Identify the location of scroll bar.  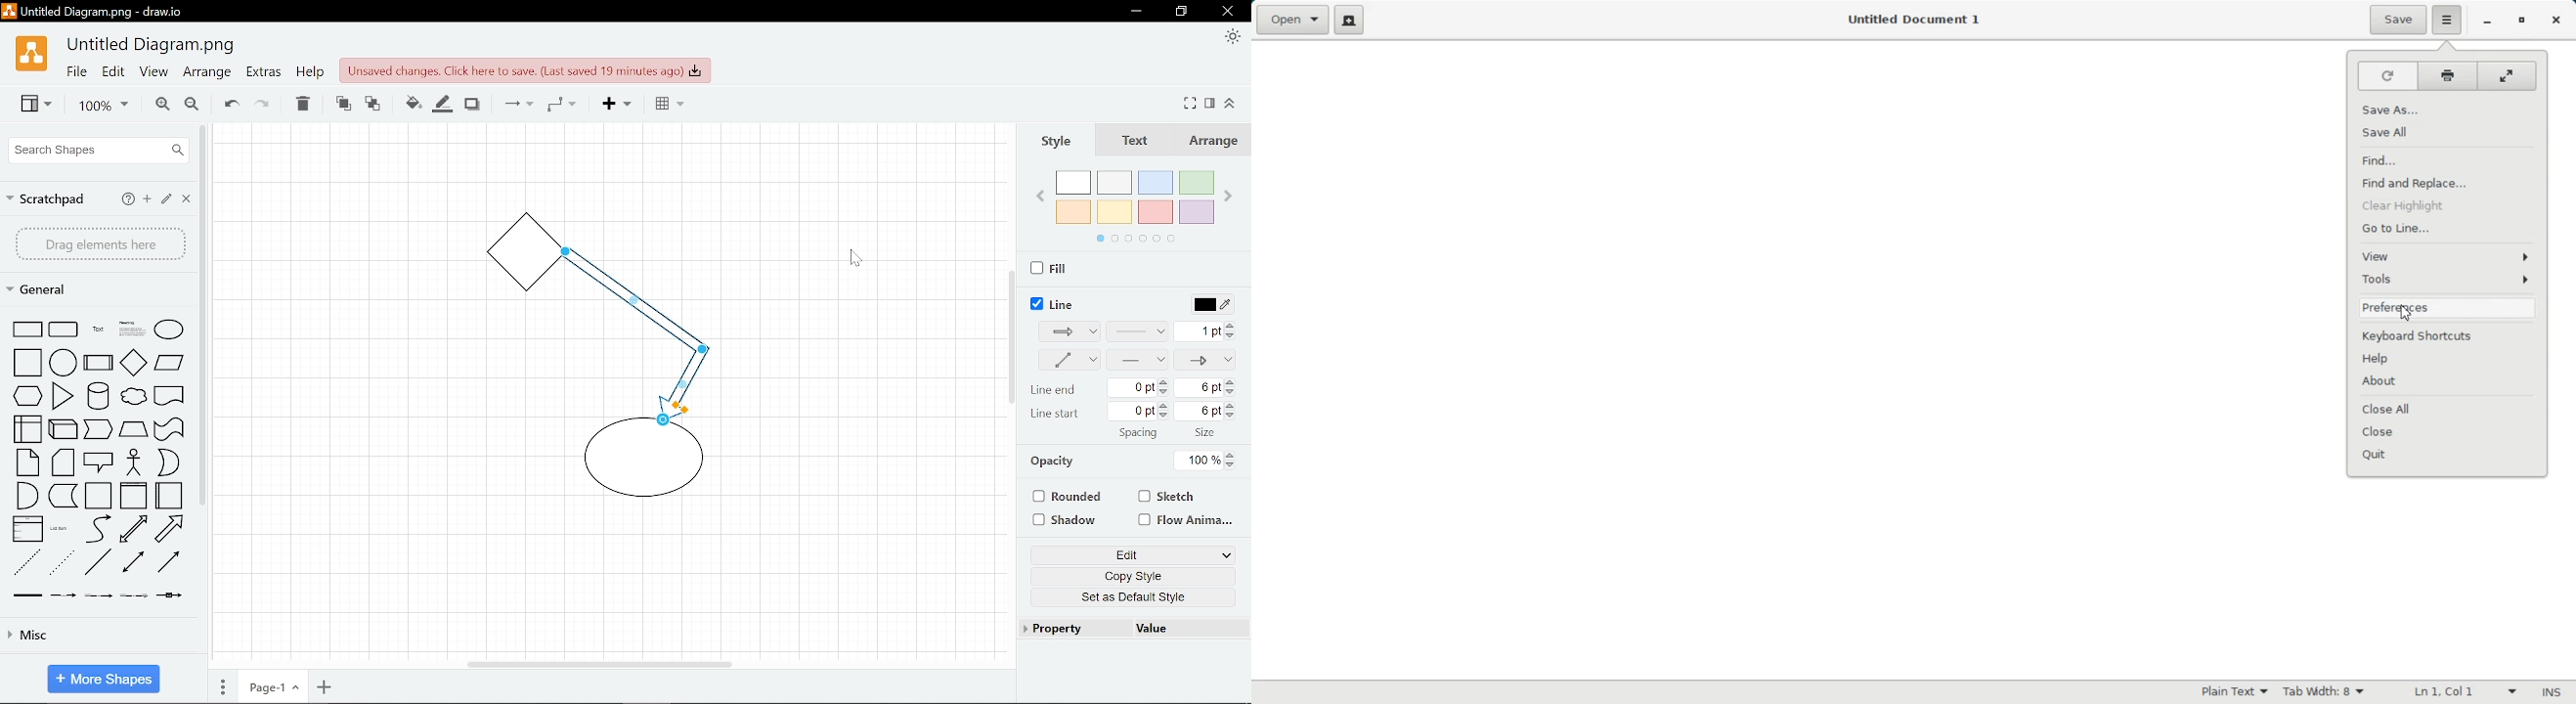
(200, 315).